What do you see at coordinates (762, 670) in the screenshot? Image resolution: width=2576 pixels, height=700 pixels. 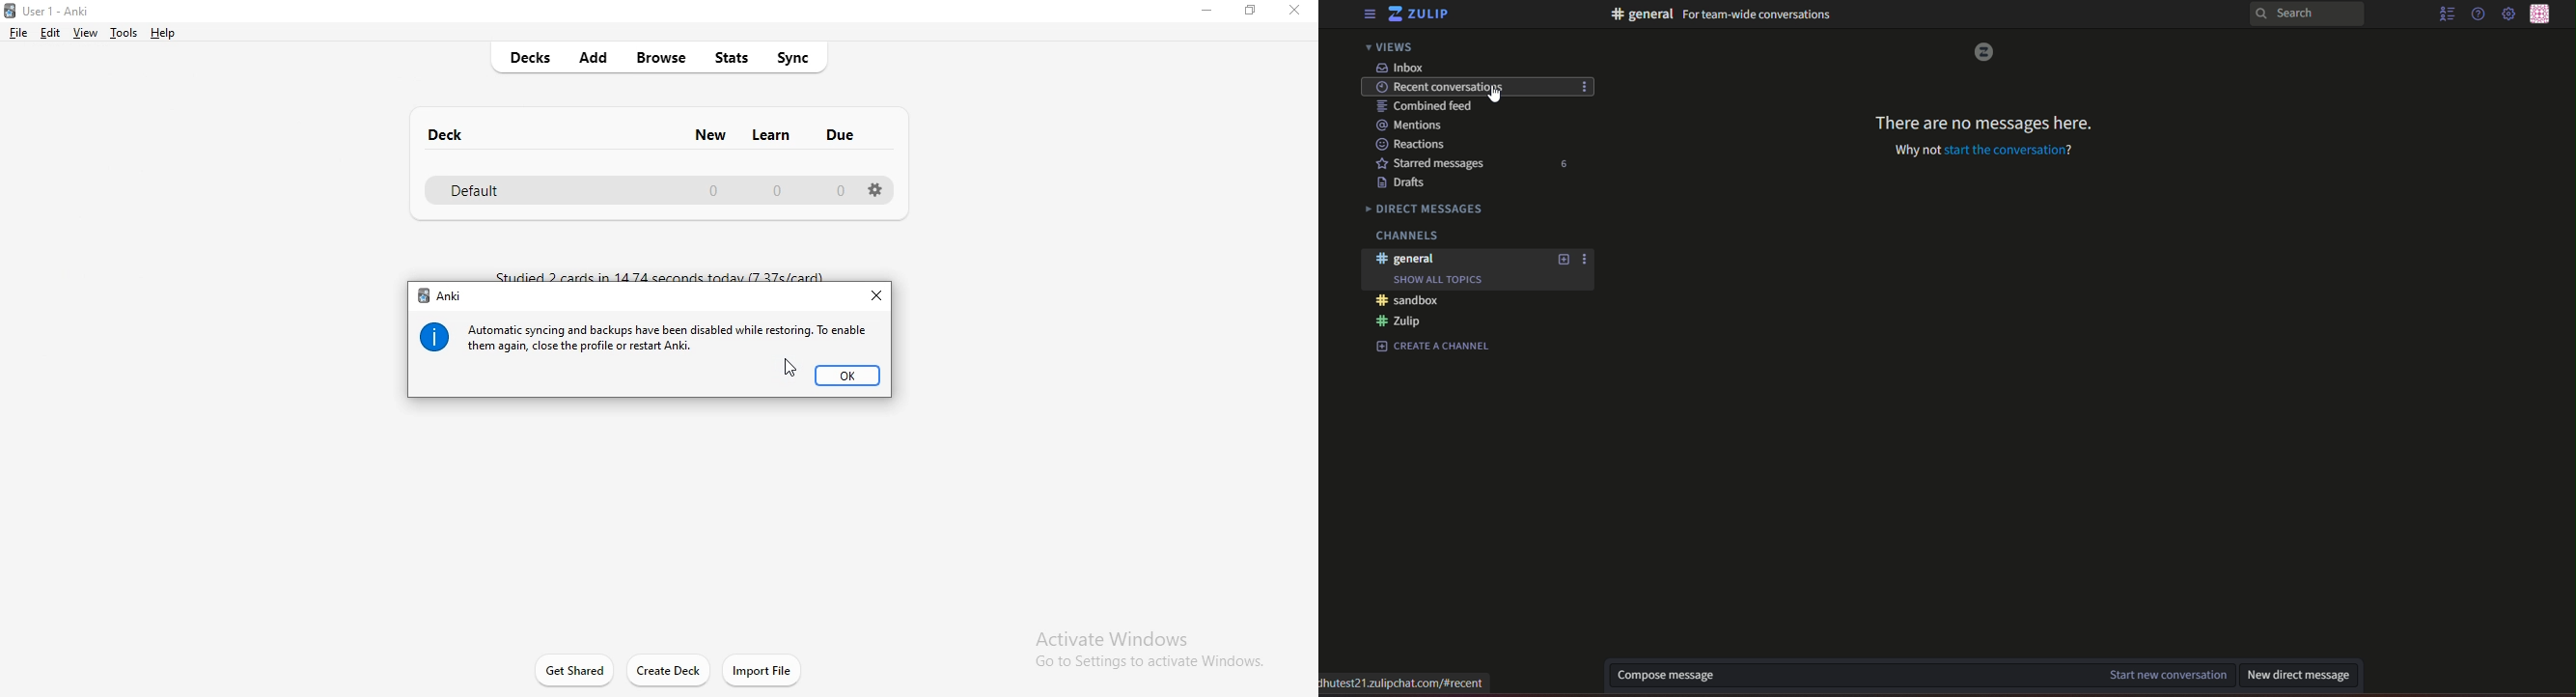 I see `import file` at bounding box center [762, 670].